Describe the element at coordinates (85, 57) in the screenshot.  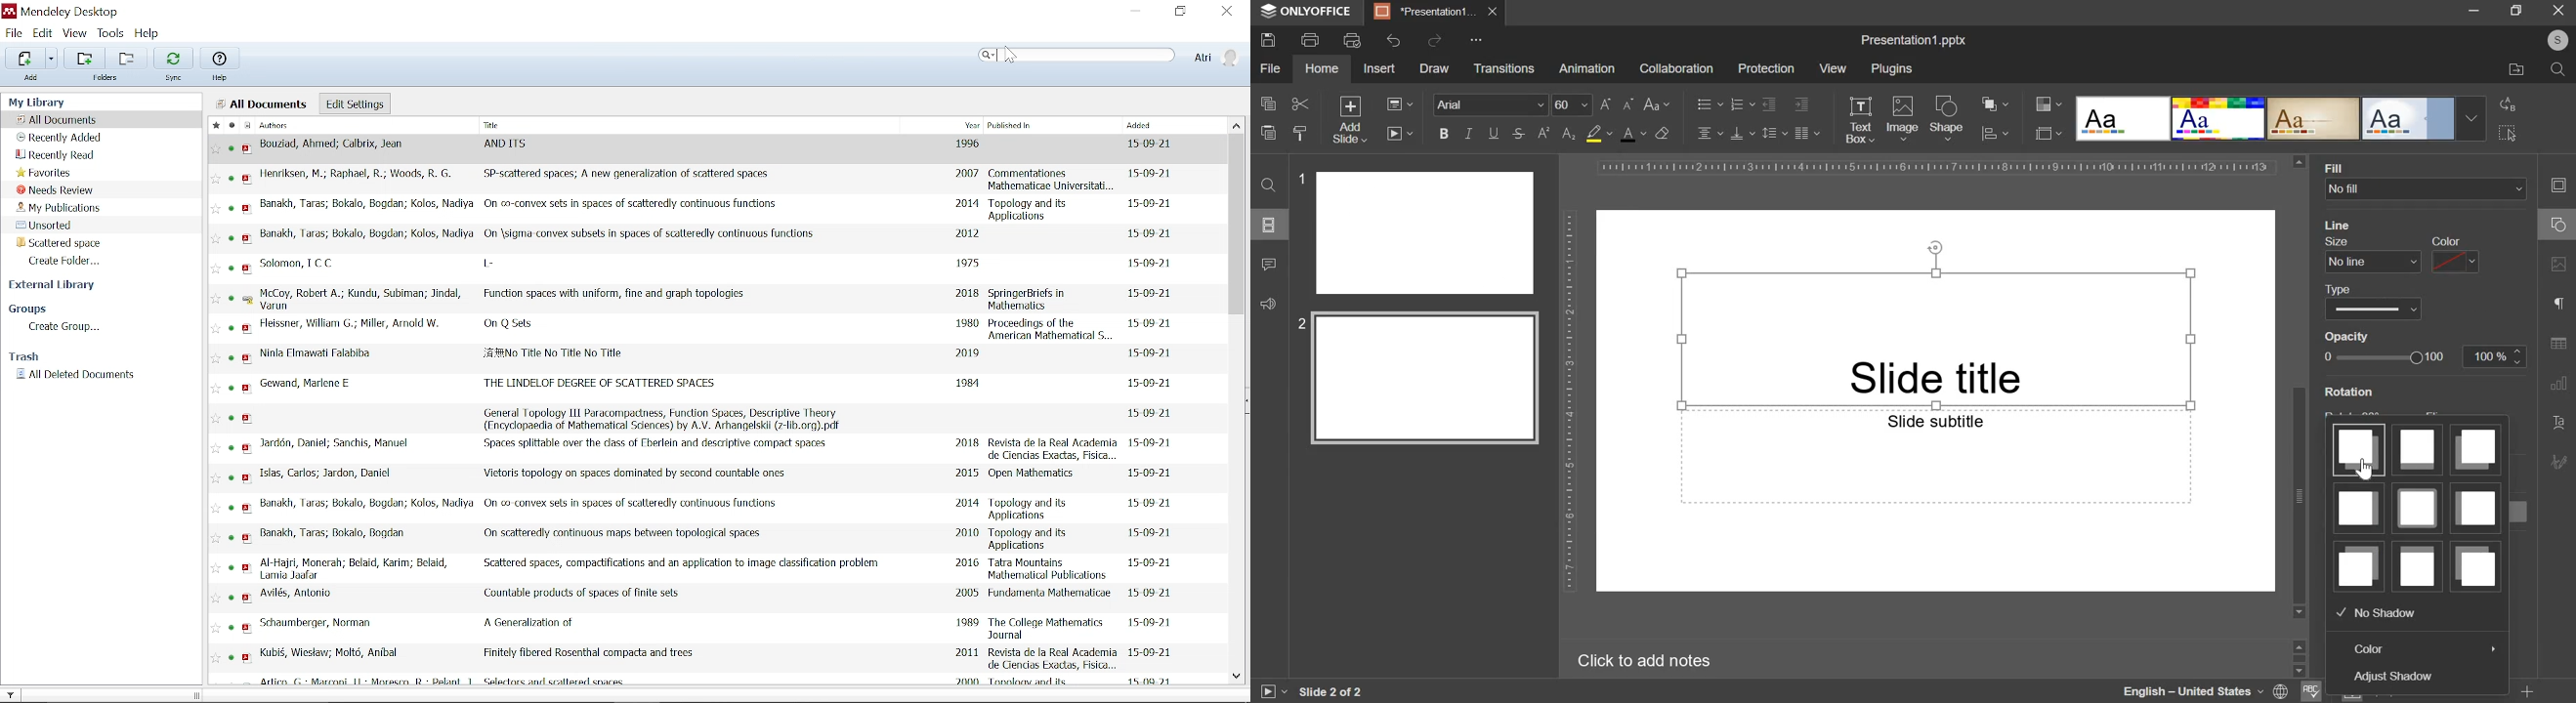
I see `Add folder` at that location.